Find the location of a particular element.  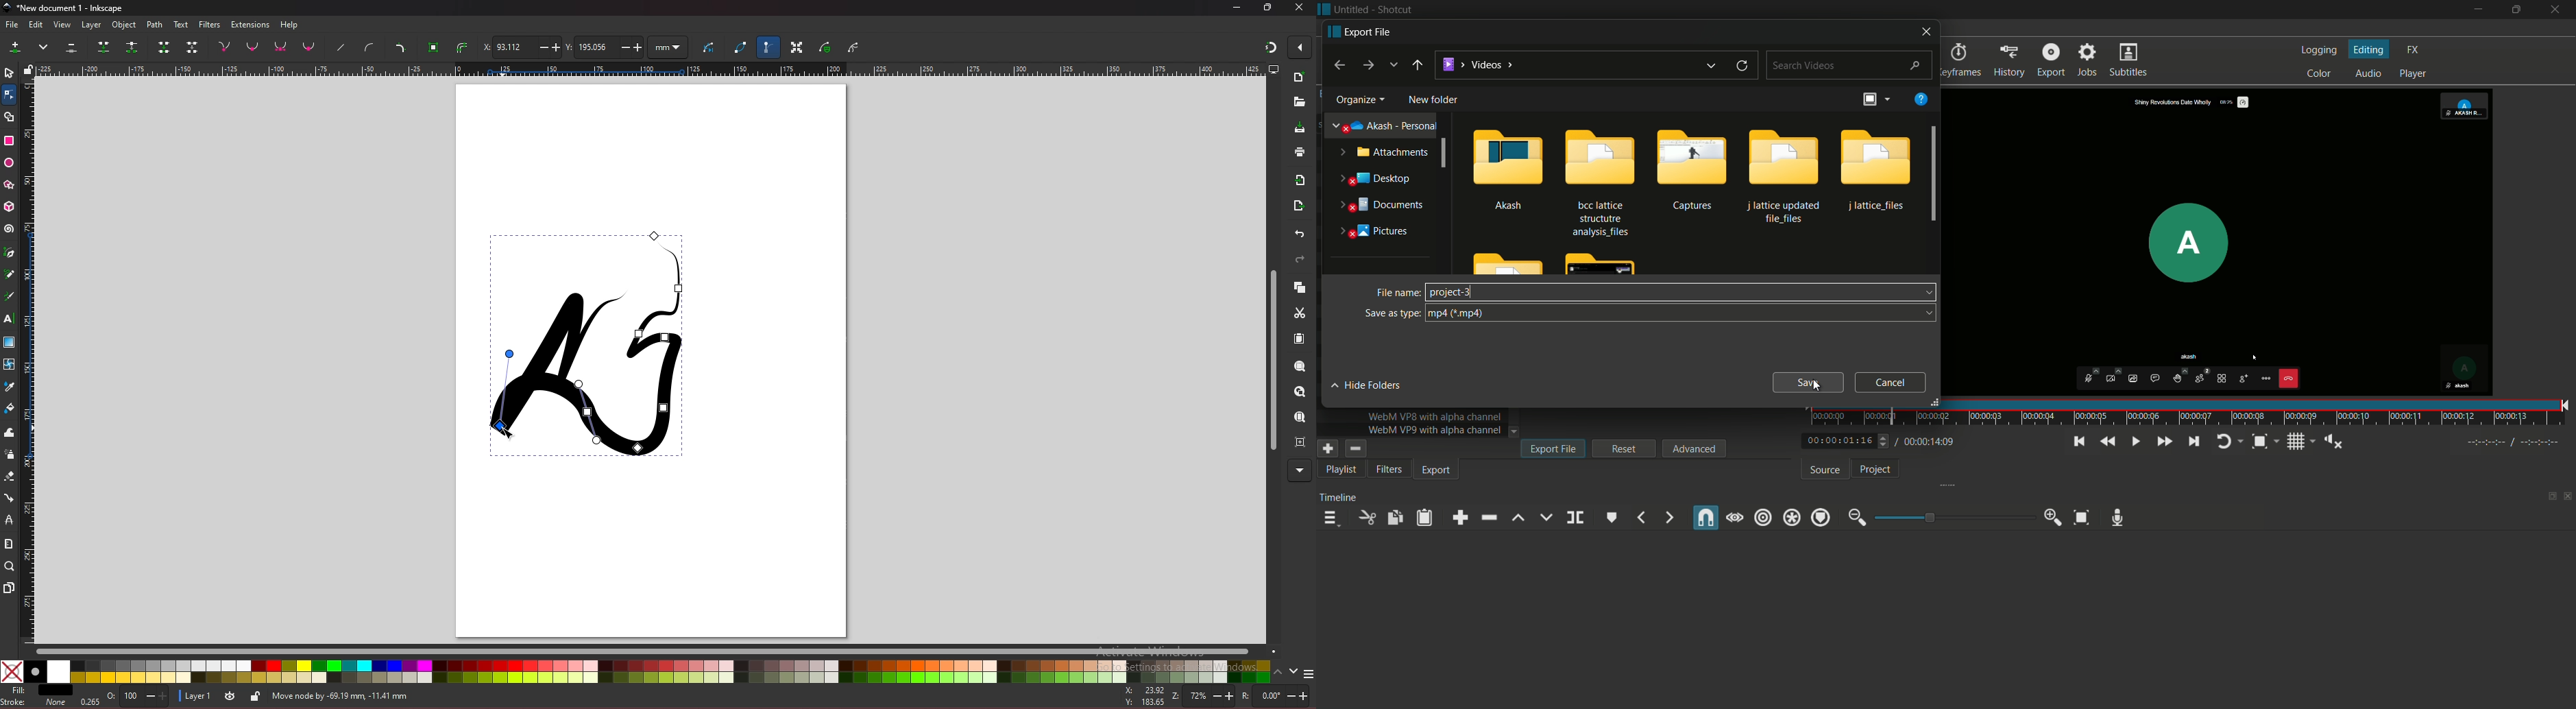

zoom centre page is located at coordinates (1300, 442).